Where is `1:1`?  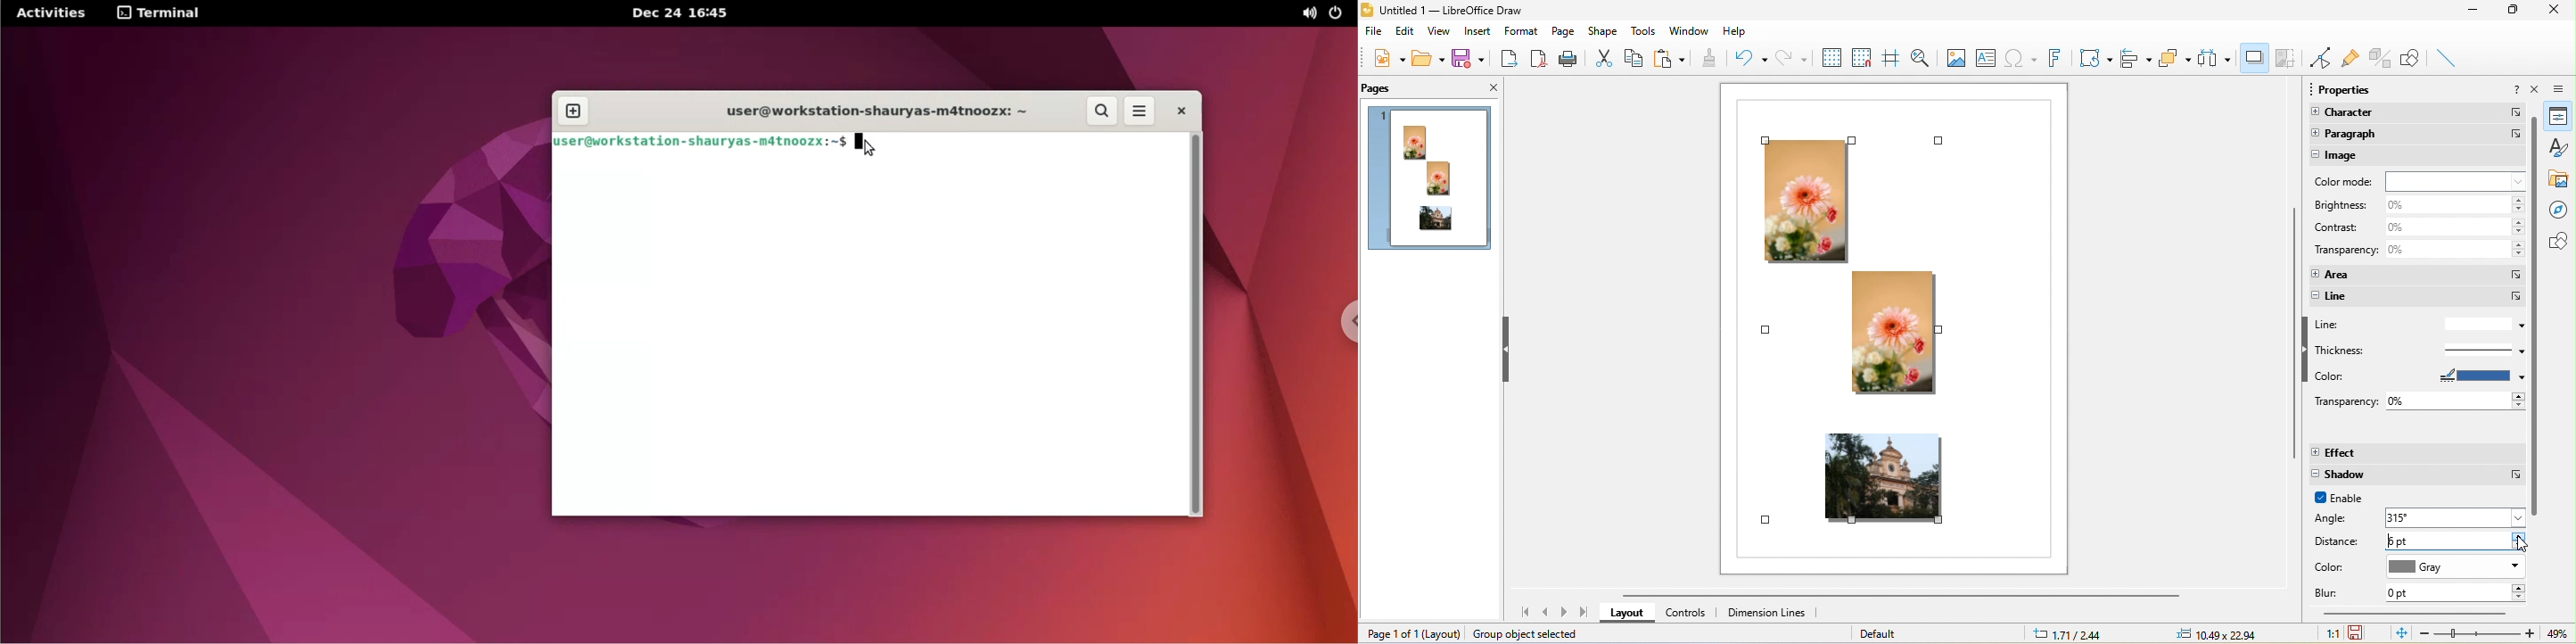 1:1 is located at coordinates (2326, 633).